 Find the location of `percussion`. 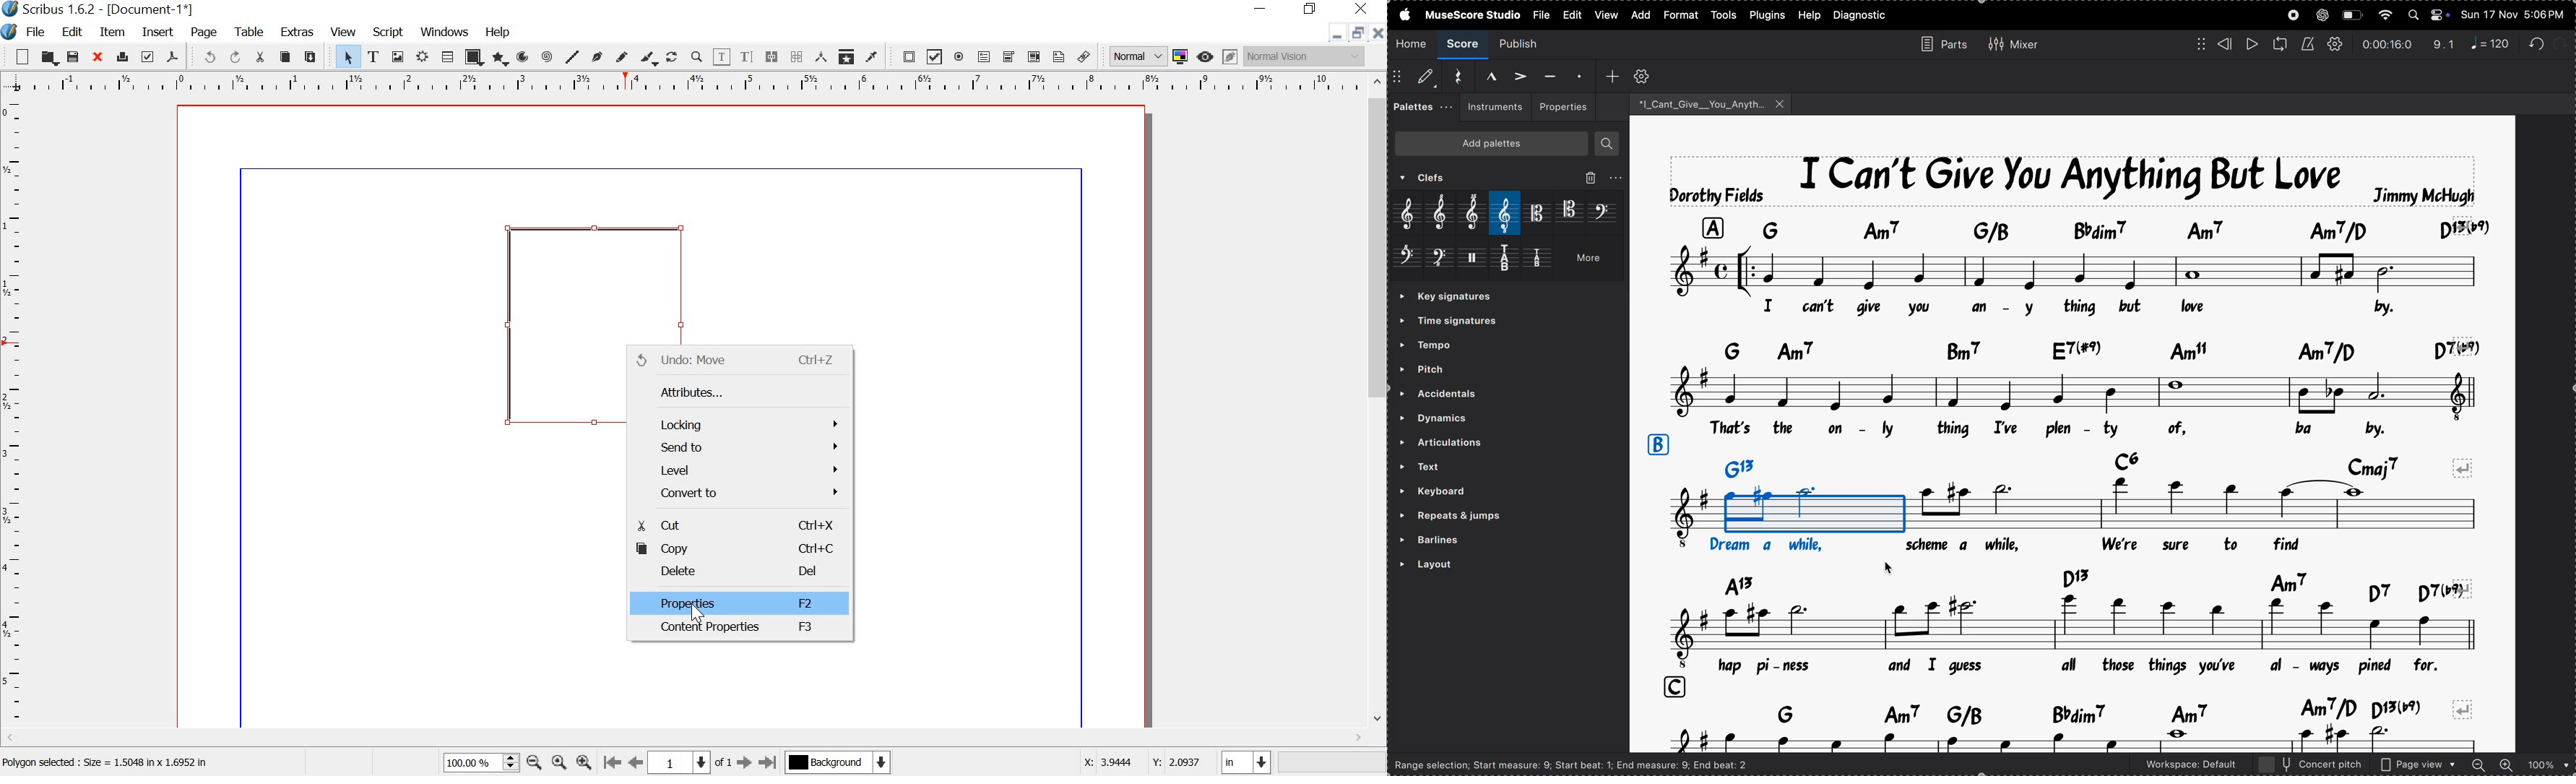

percussion is located at coordinates (1476, 262).